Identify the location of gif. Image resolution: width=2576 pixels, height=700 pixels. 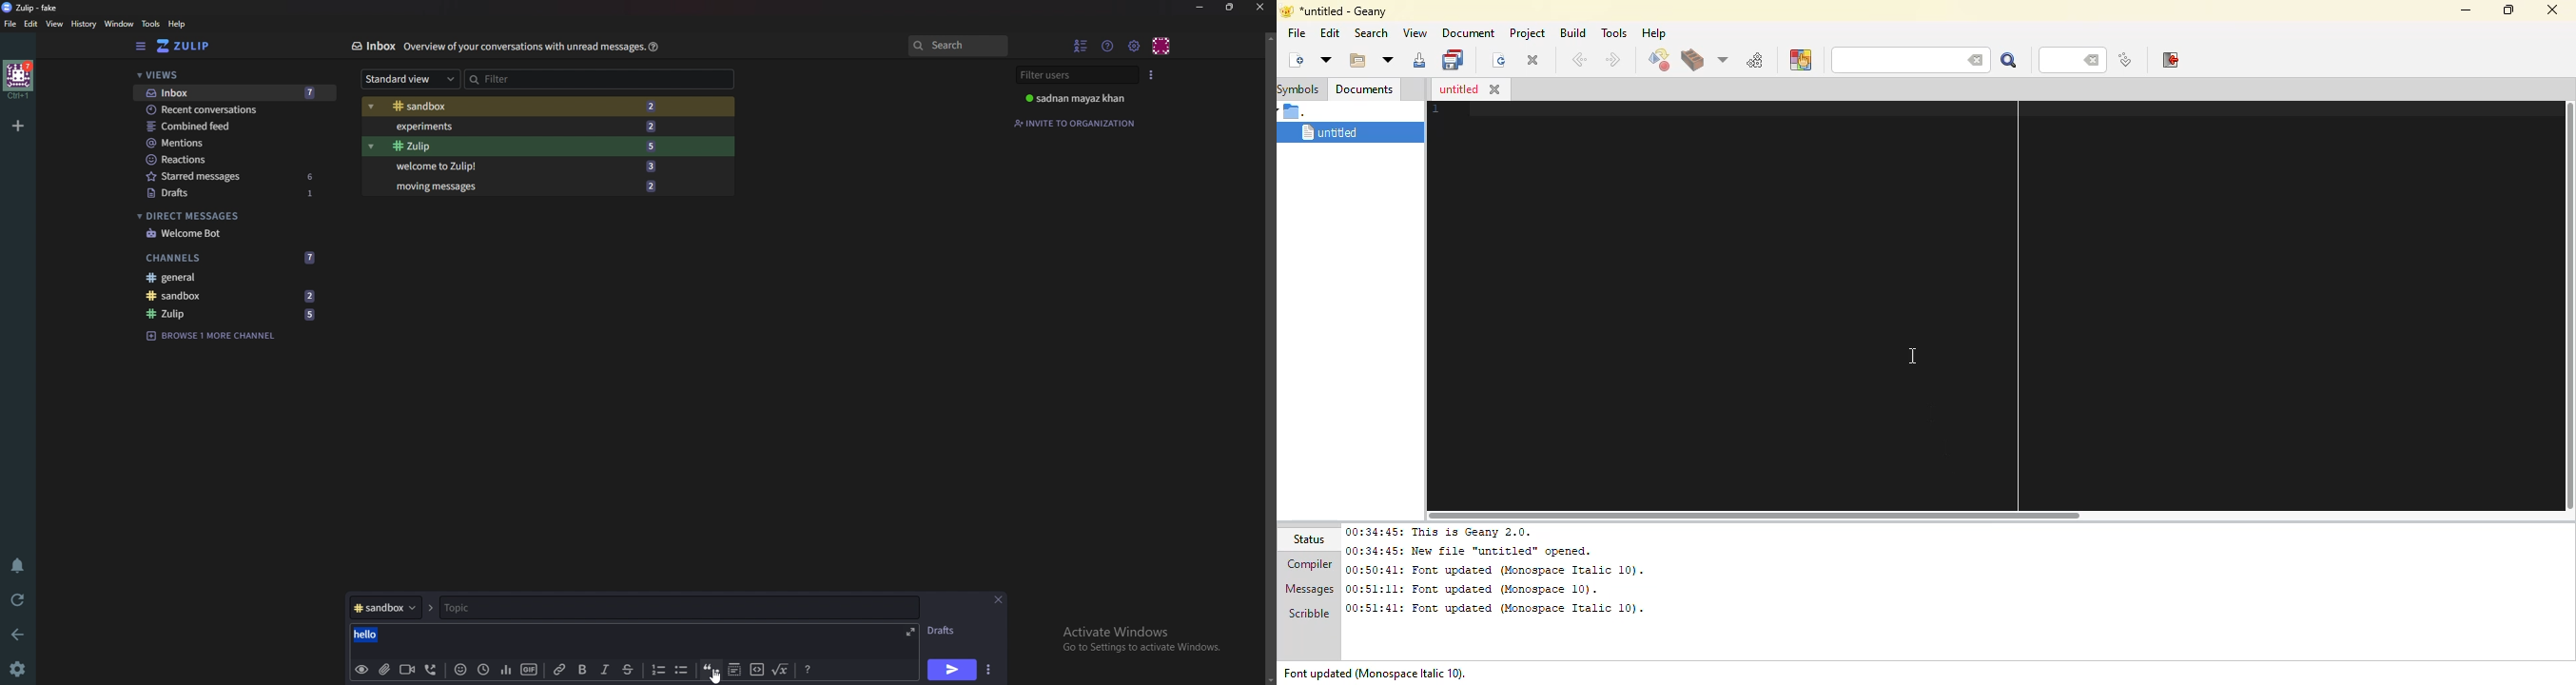
(527, 670).